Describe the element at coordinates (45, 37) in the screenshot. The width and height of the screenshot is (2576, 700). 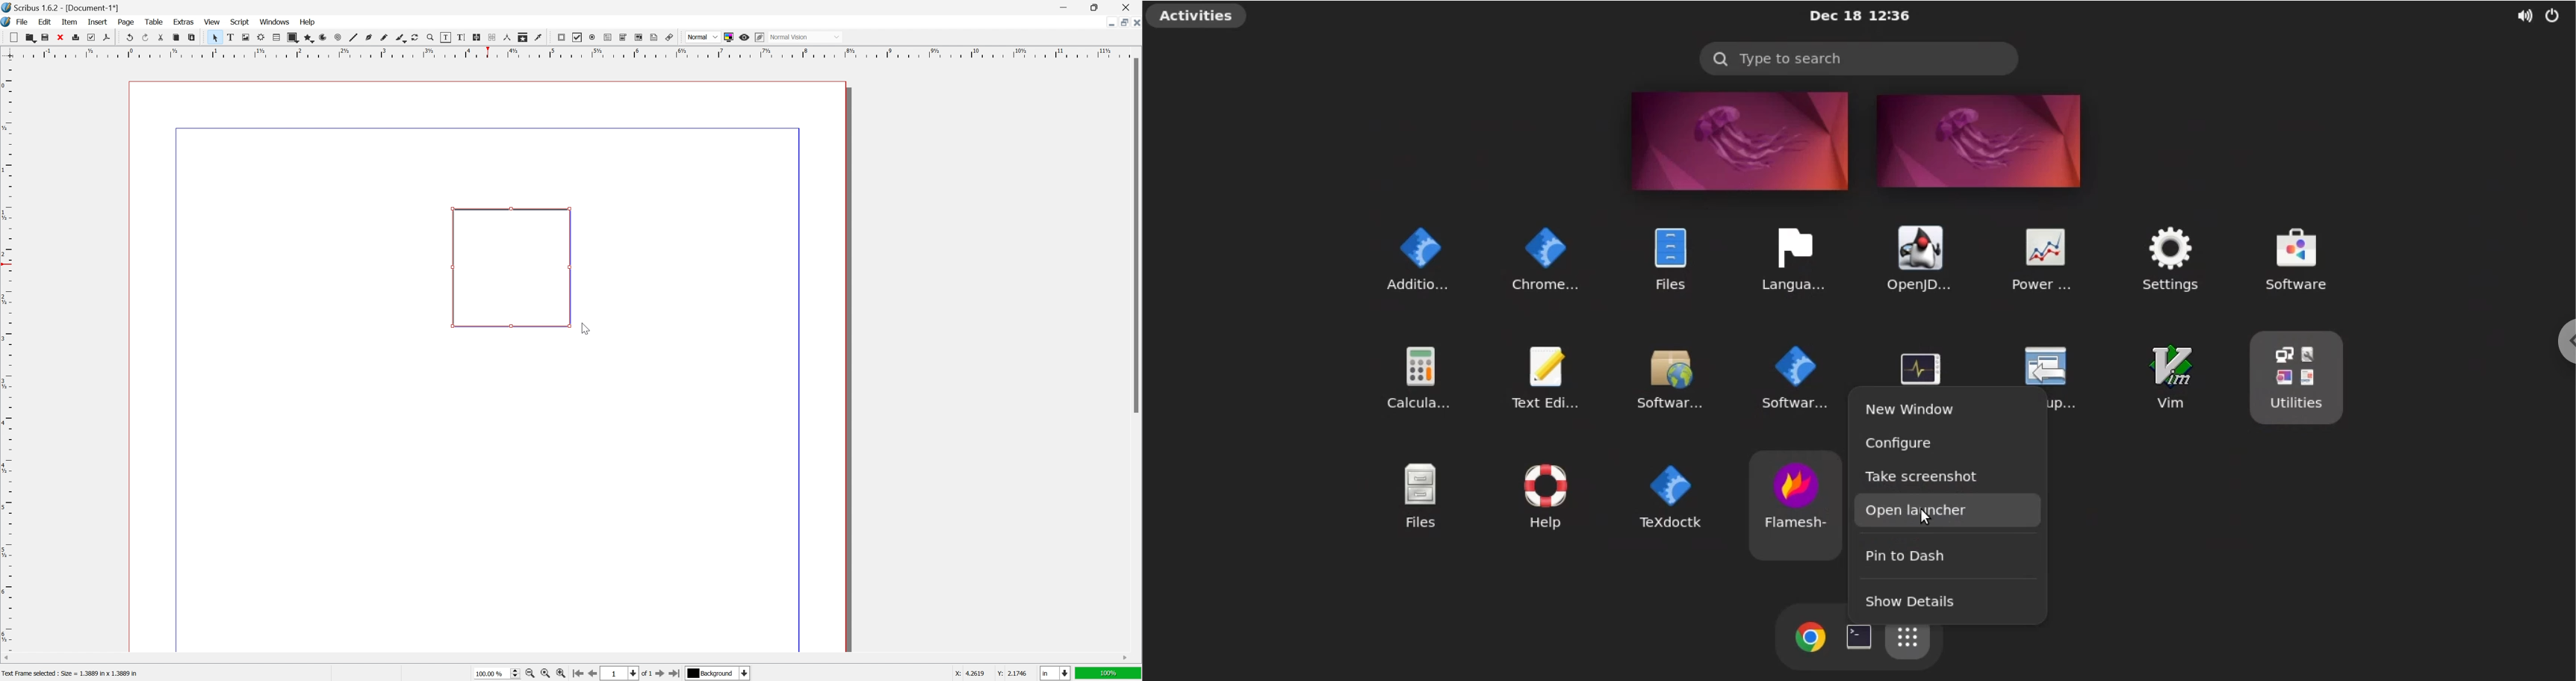
I see `save` at that location.